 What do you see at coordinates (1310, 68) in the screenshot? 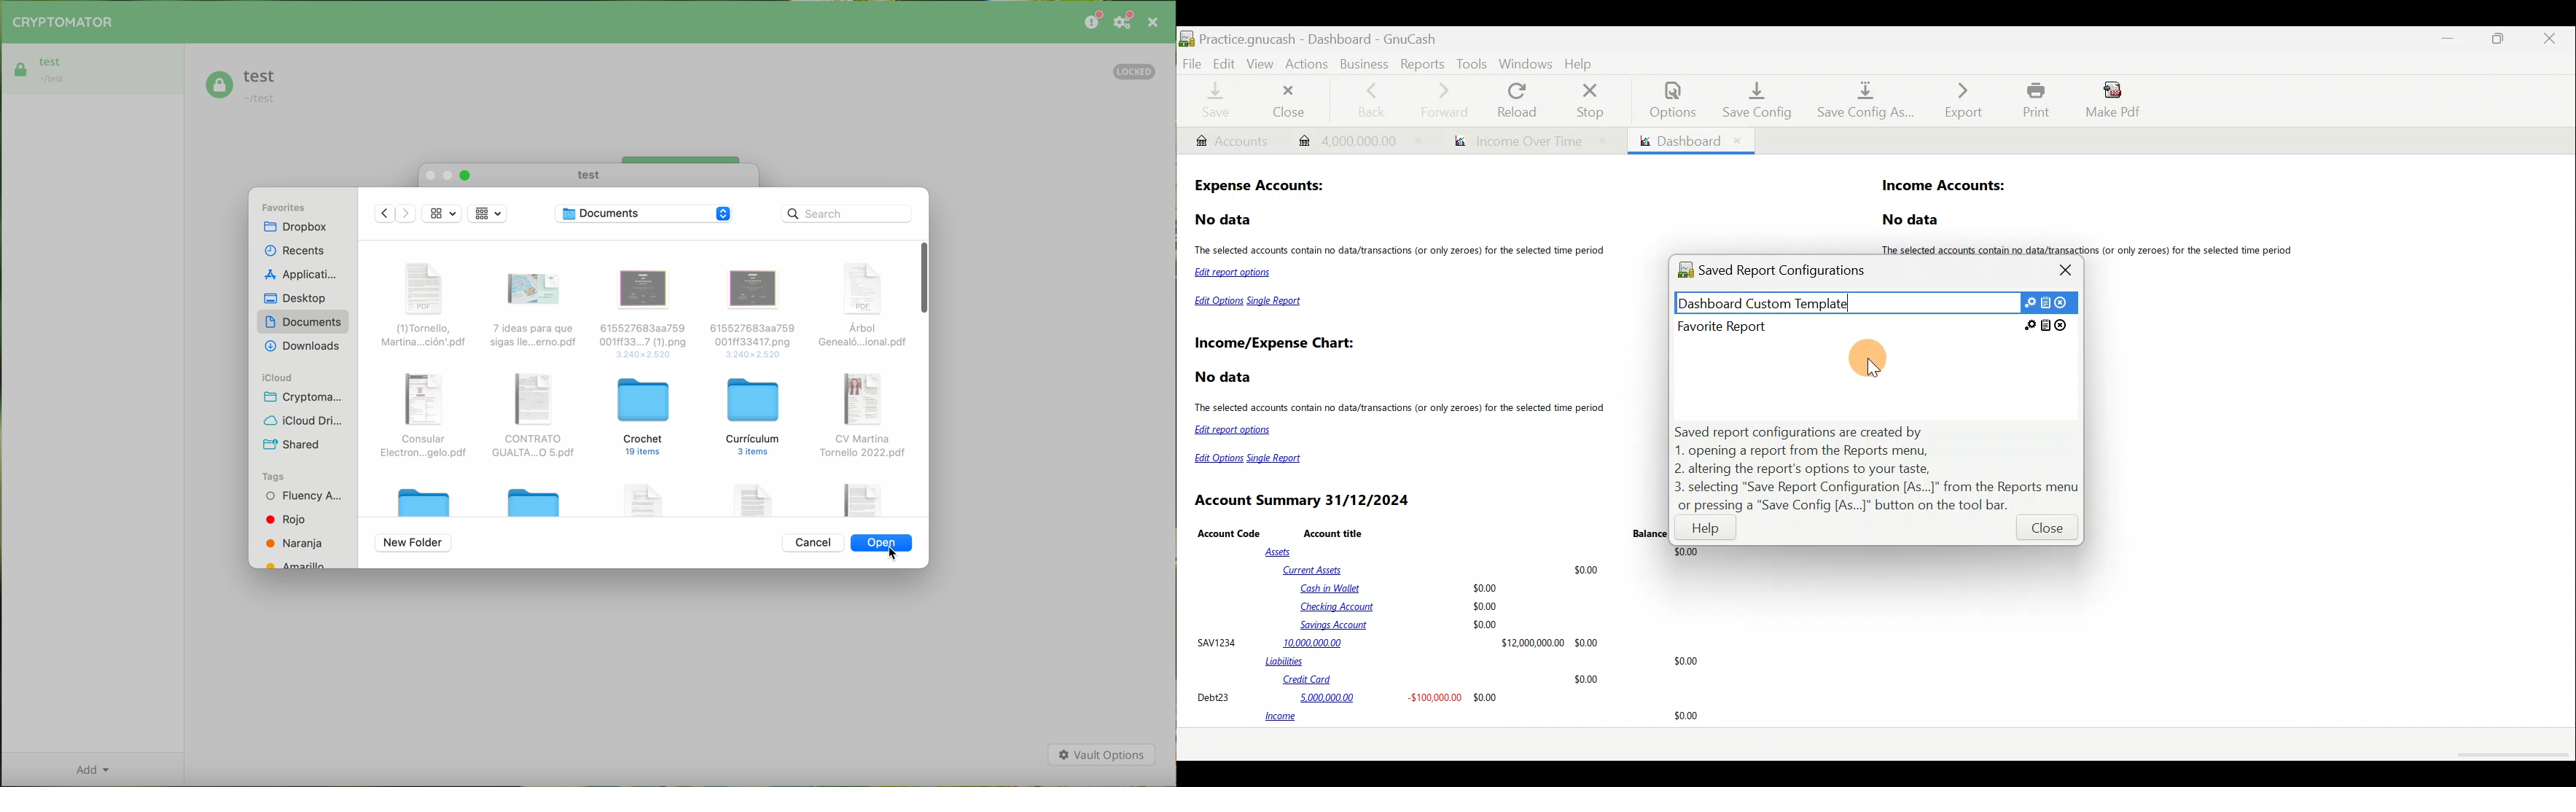
I see `Actions` at bounding box center [1310, 68].